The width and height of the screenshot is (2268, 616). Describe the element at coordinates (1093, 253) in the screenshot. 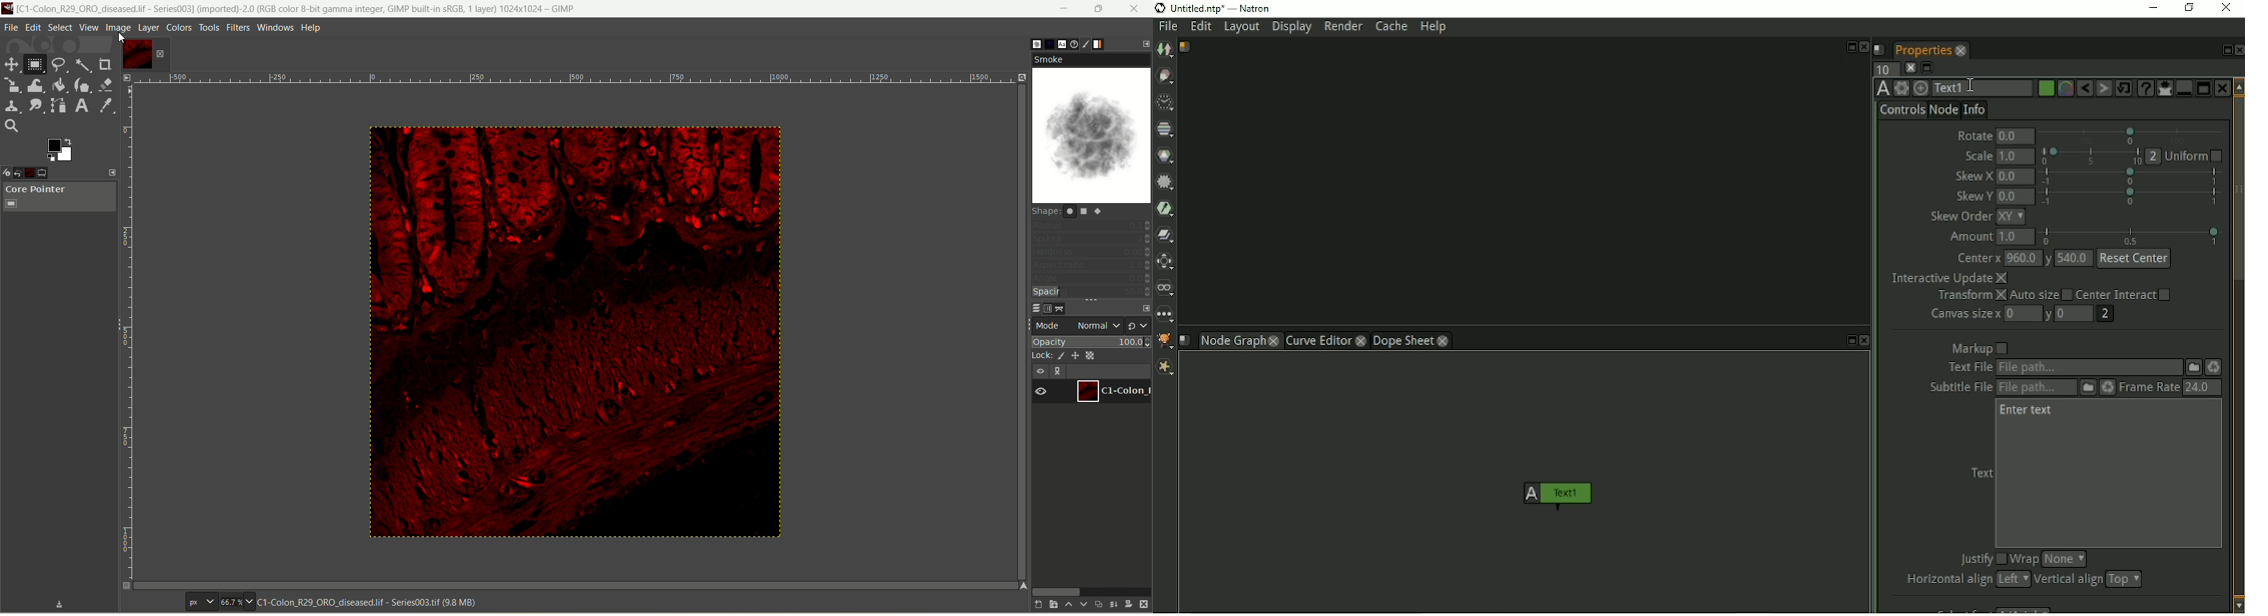

I see `hardness` at that location.